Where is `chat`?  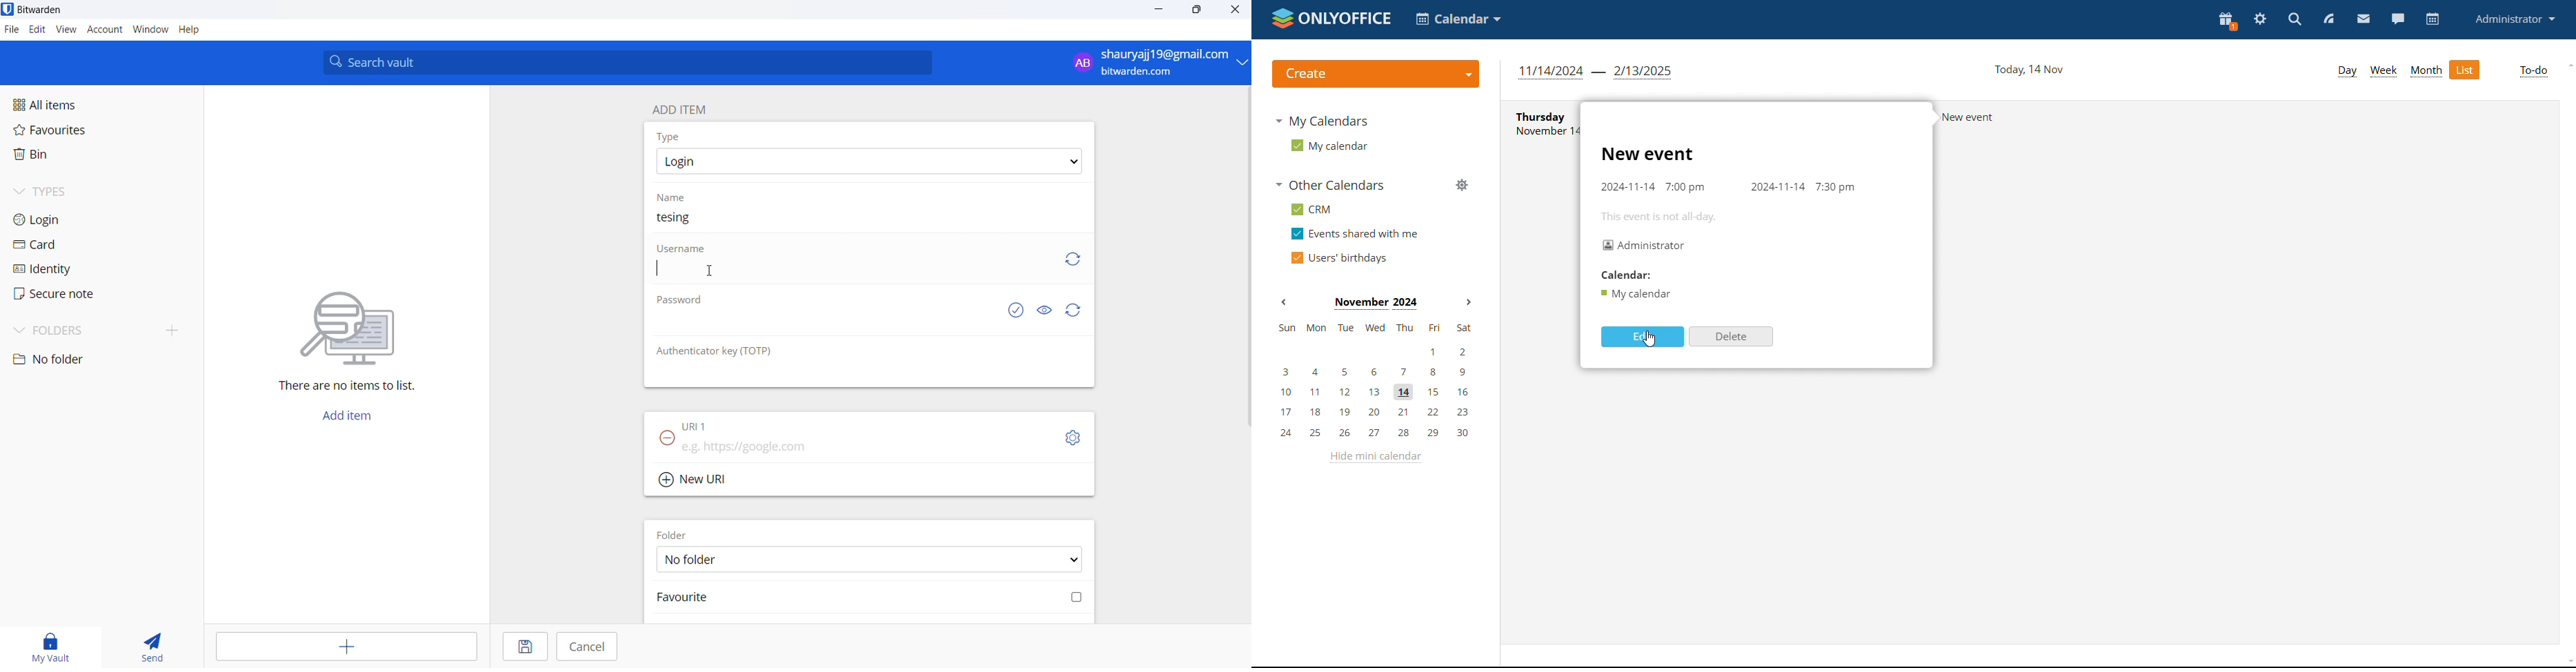 chat is located at coordinates (2397, 19).